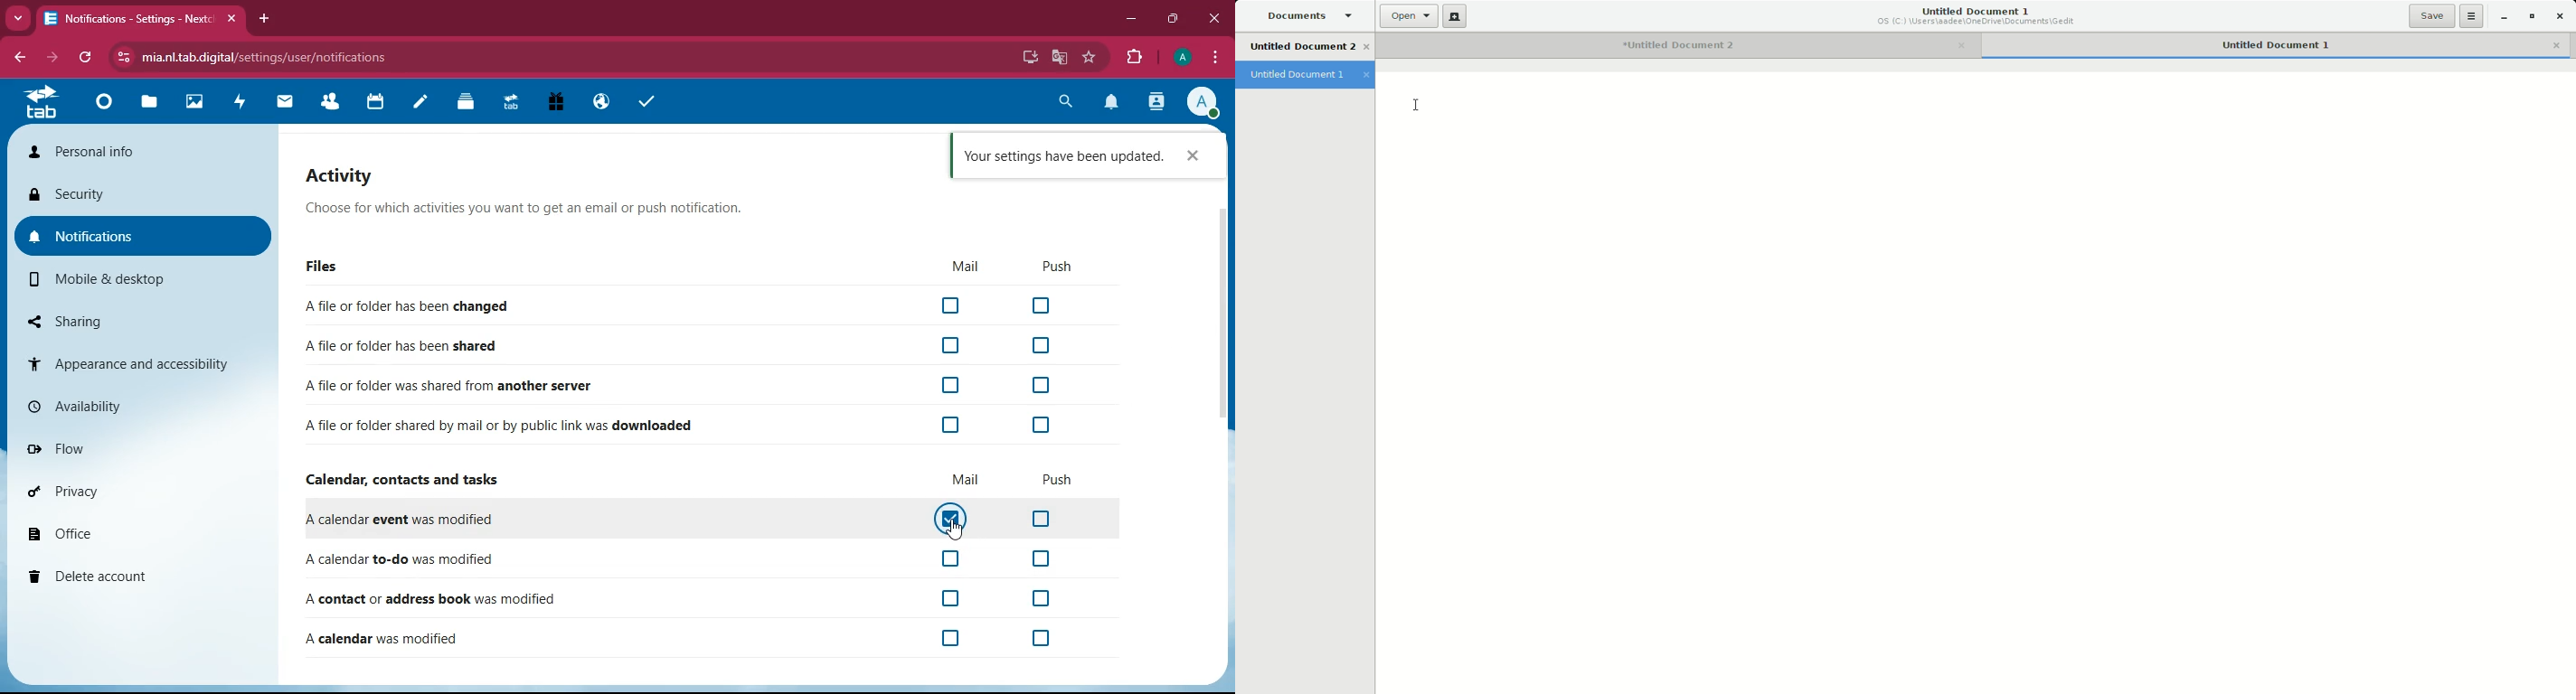  What do you see at coordinates (1213, 20) in the screenshot?
I see `close` at bounding box center [1213, 20].